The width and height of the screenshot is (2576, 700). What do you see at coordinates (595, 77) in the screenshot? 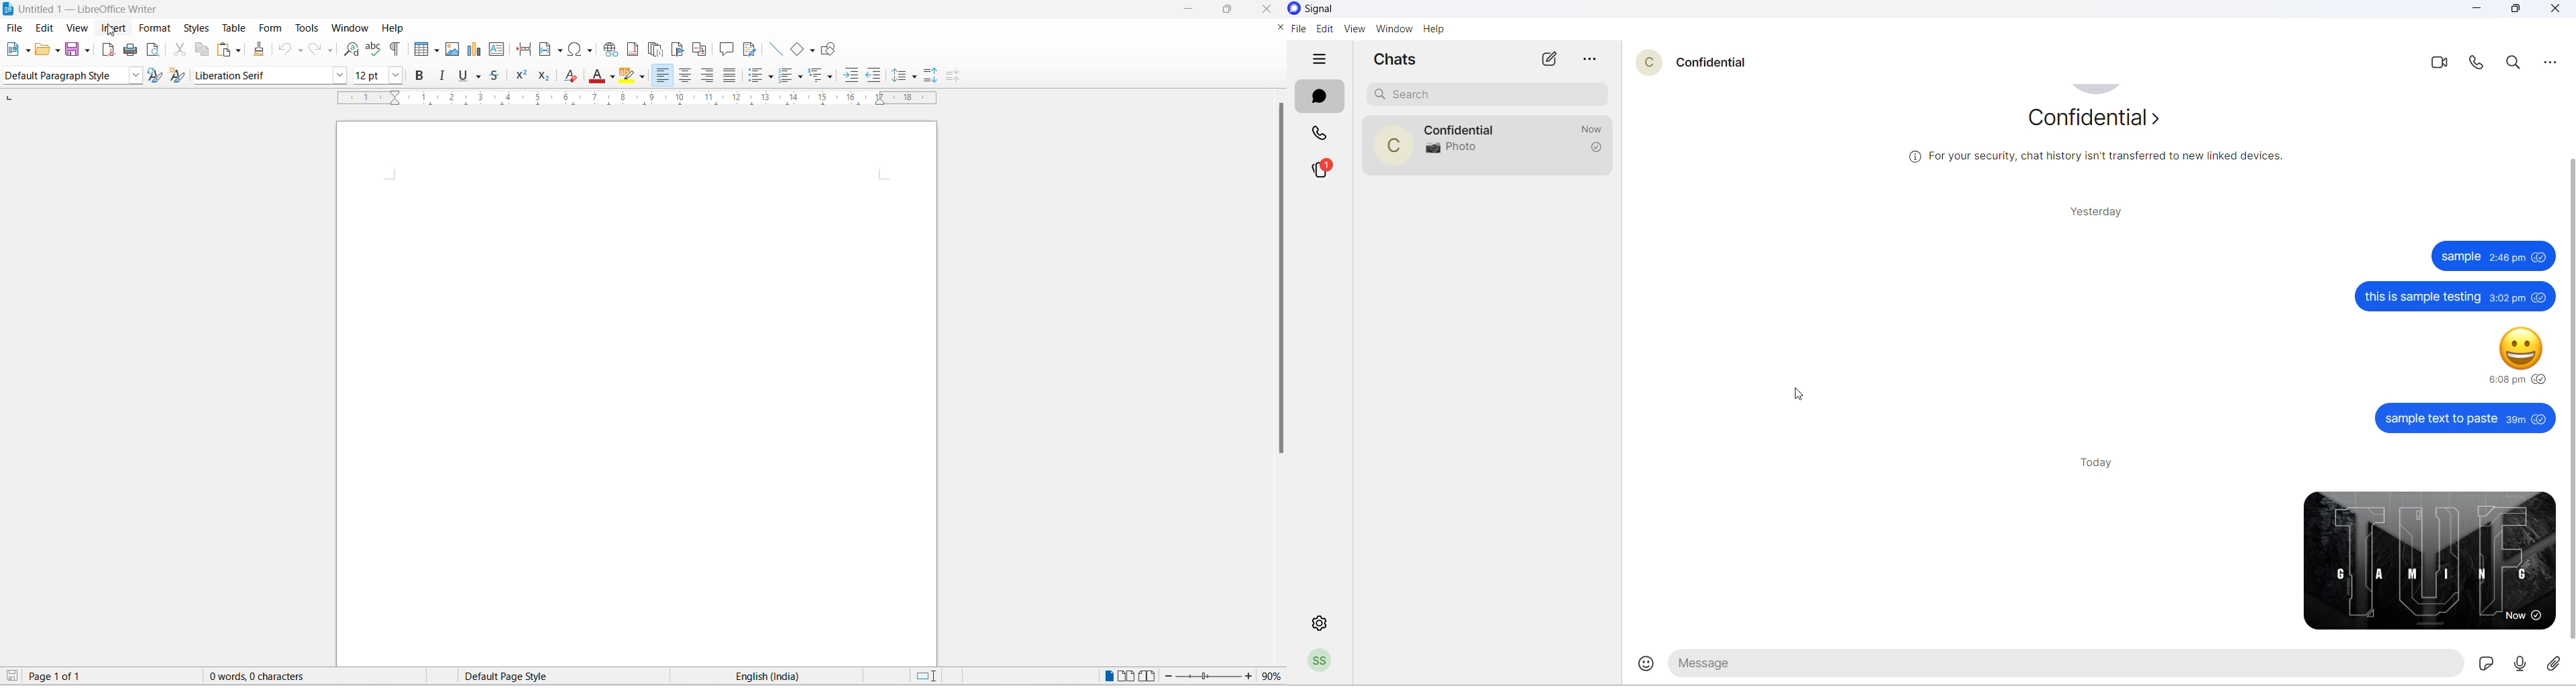
I see `font color` at bounding box center [595, 77].